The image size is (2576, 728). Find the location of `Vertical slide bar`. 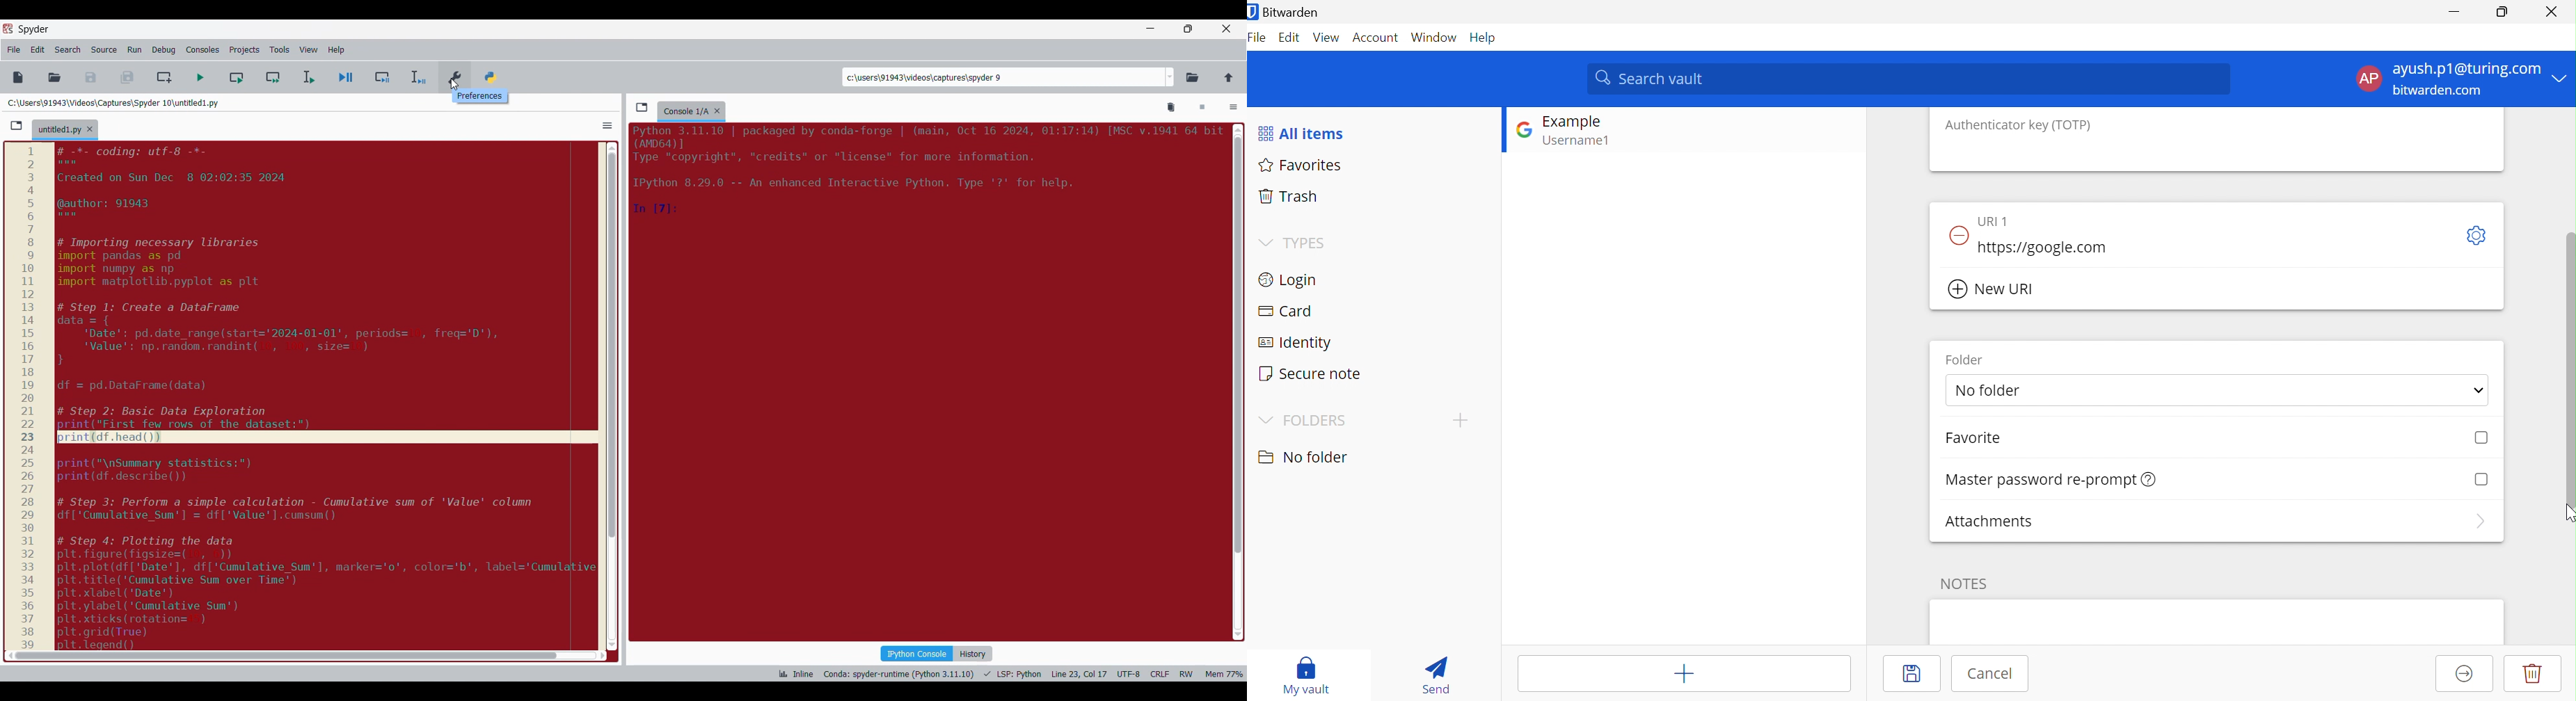

Vertical slide bar is located at coordinates (612, 396).